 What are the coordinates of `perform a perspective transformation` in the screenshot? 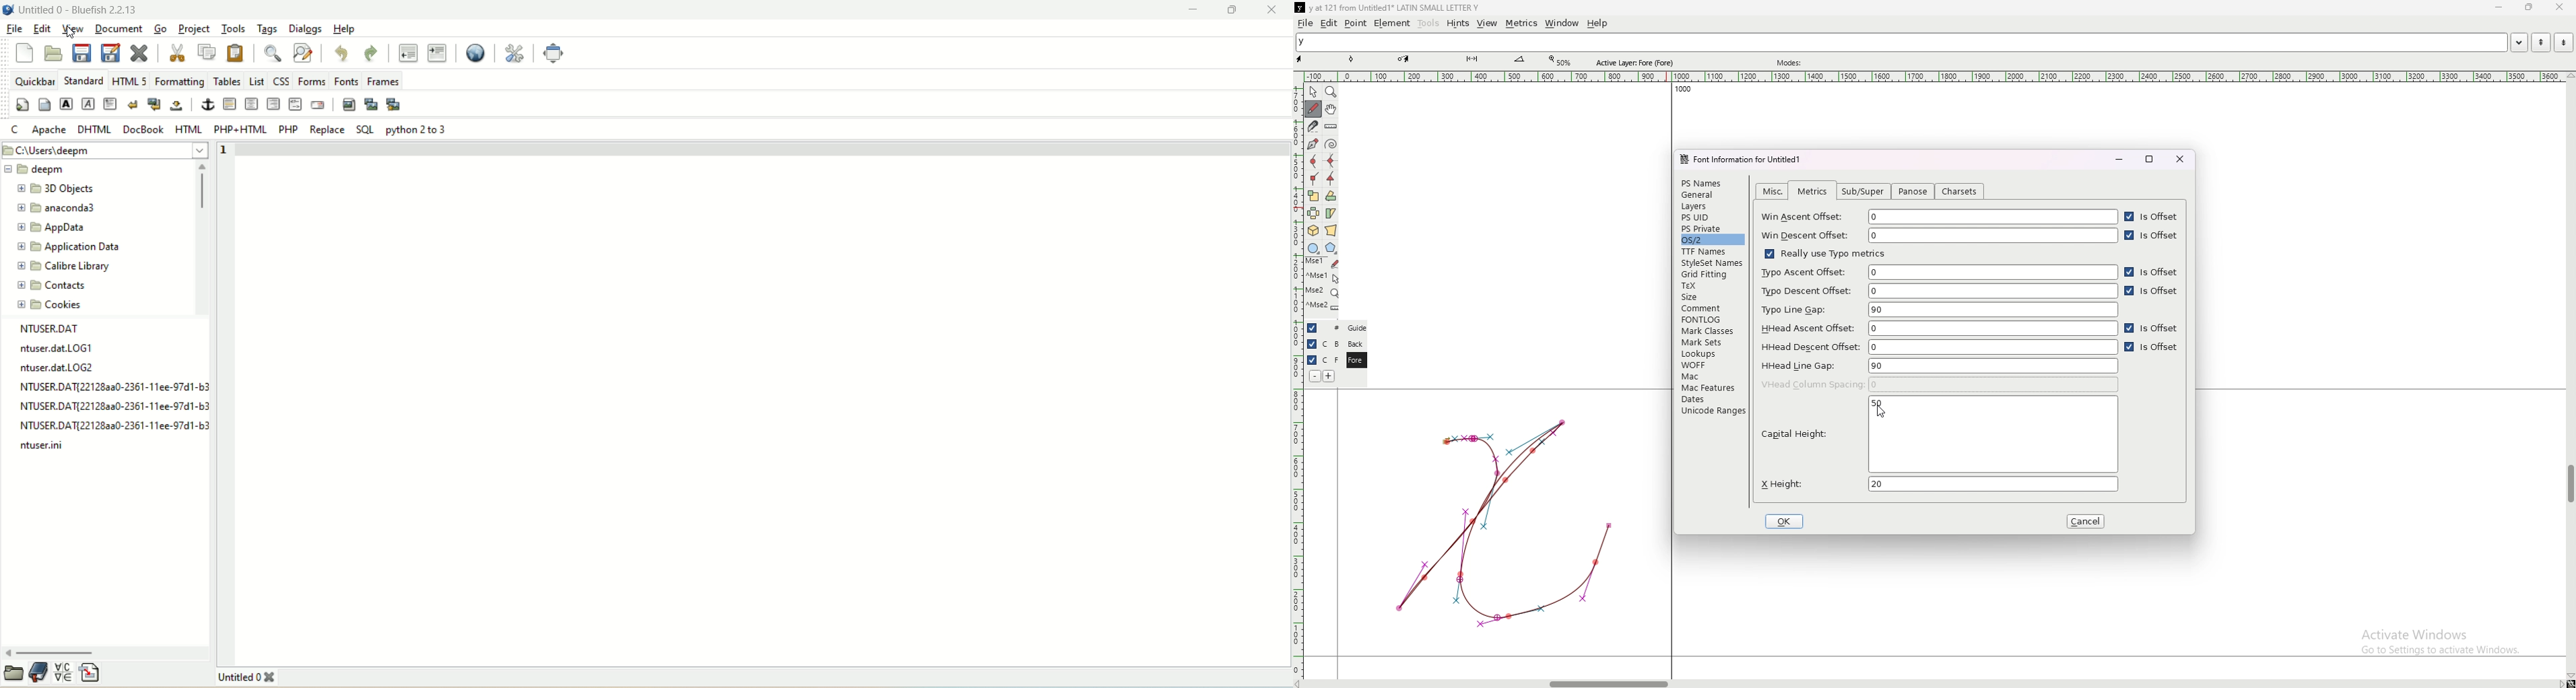 It's located at (1331, 230).